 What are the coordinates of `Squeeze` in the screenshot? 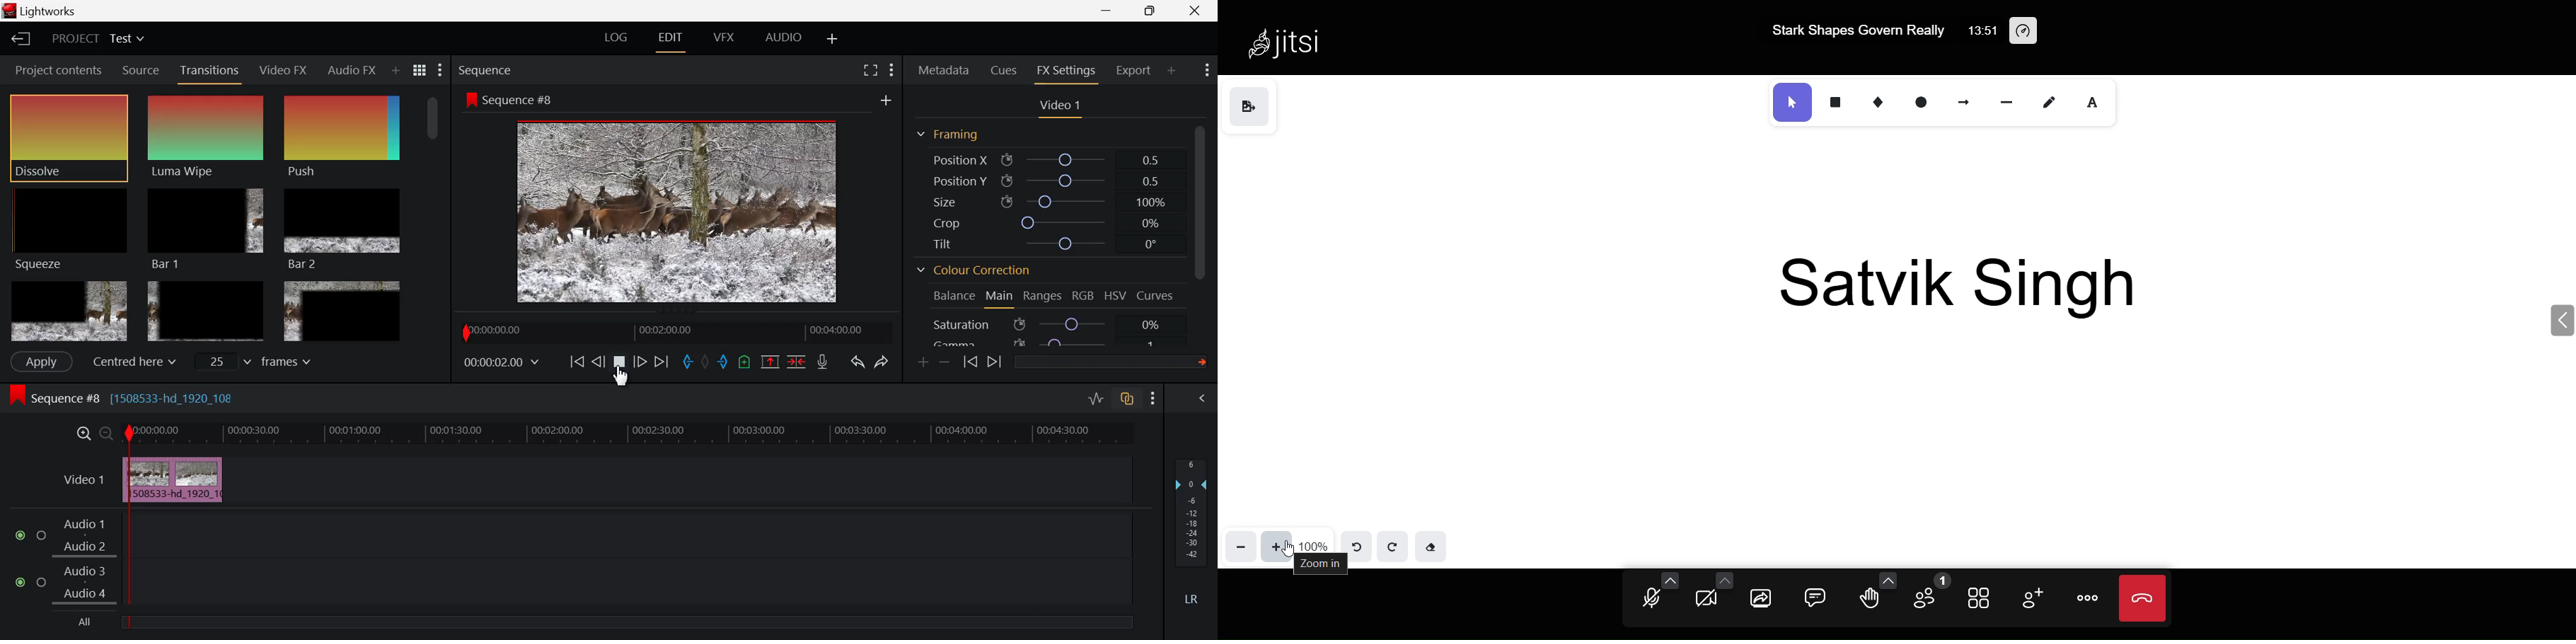 It's located at (68, 228).